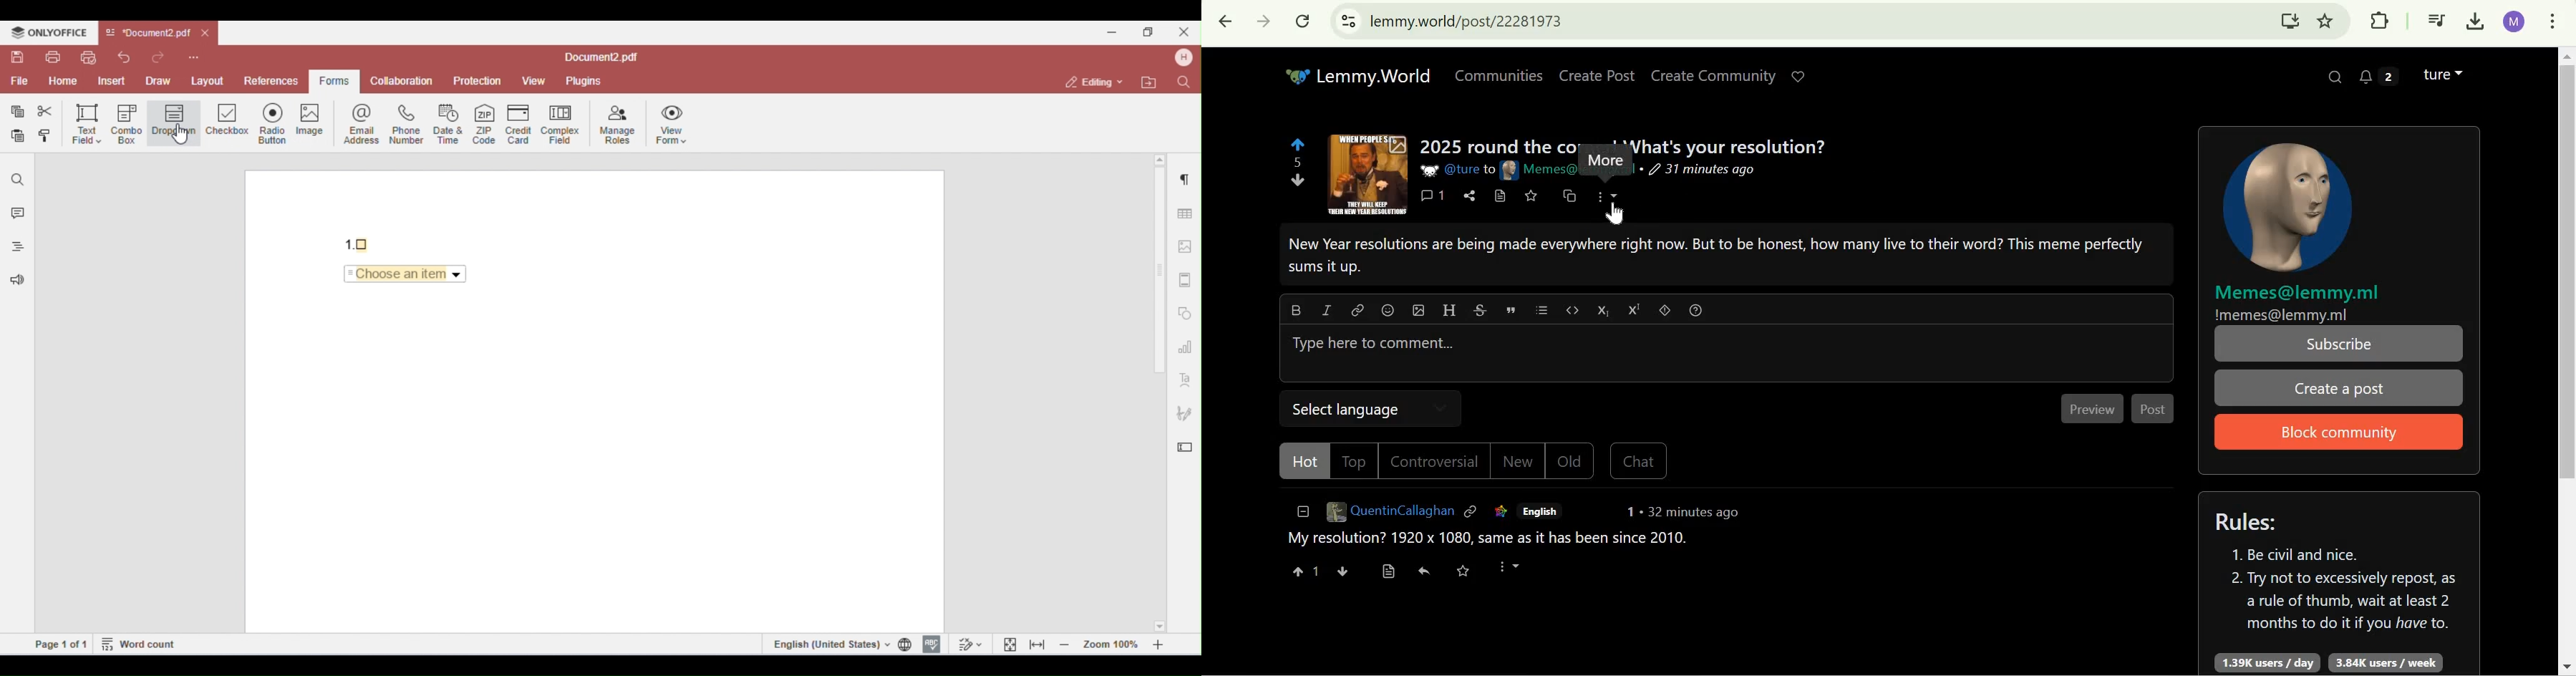 The image size is (2576, 700). Describe the element at coordinates (1299, 161) in the screenshot. I see `5 points` at that location.